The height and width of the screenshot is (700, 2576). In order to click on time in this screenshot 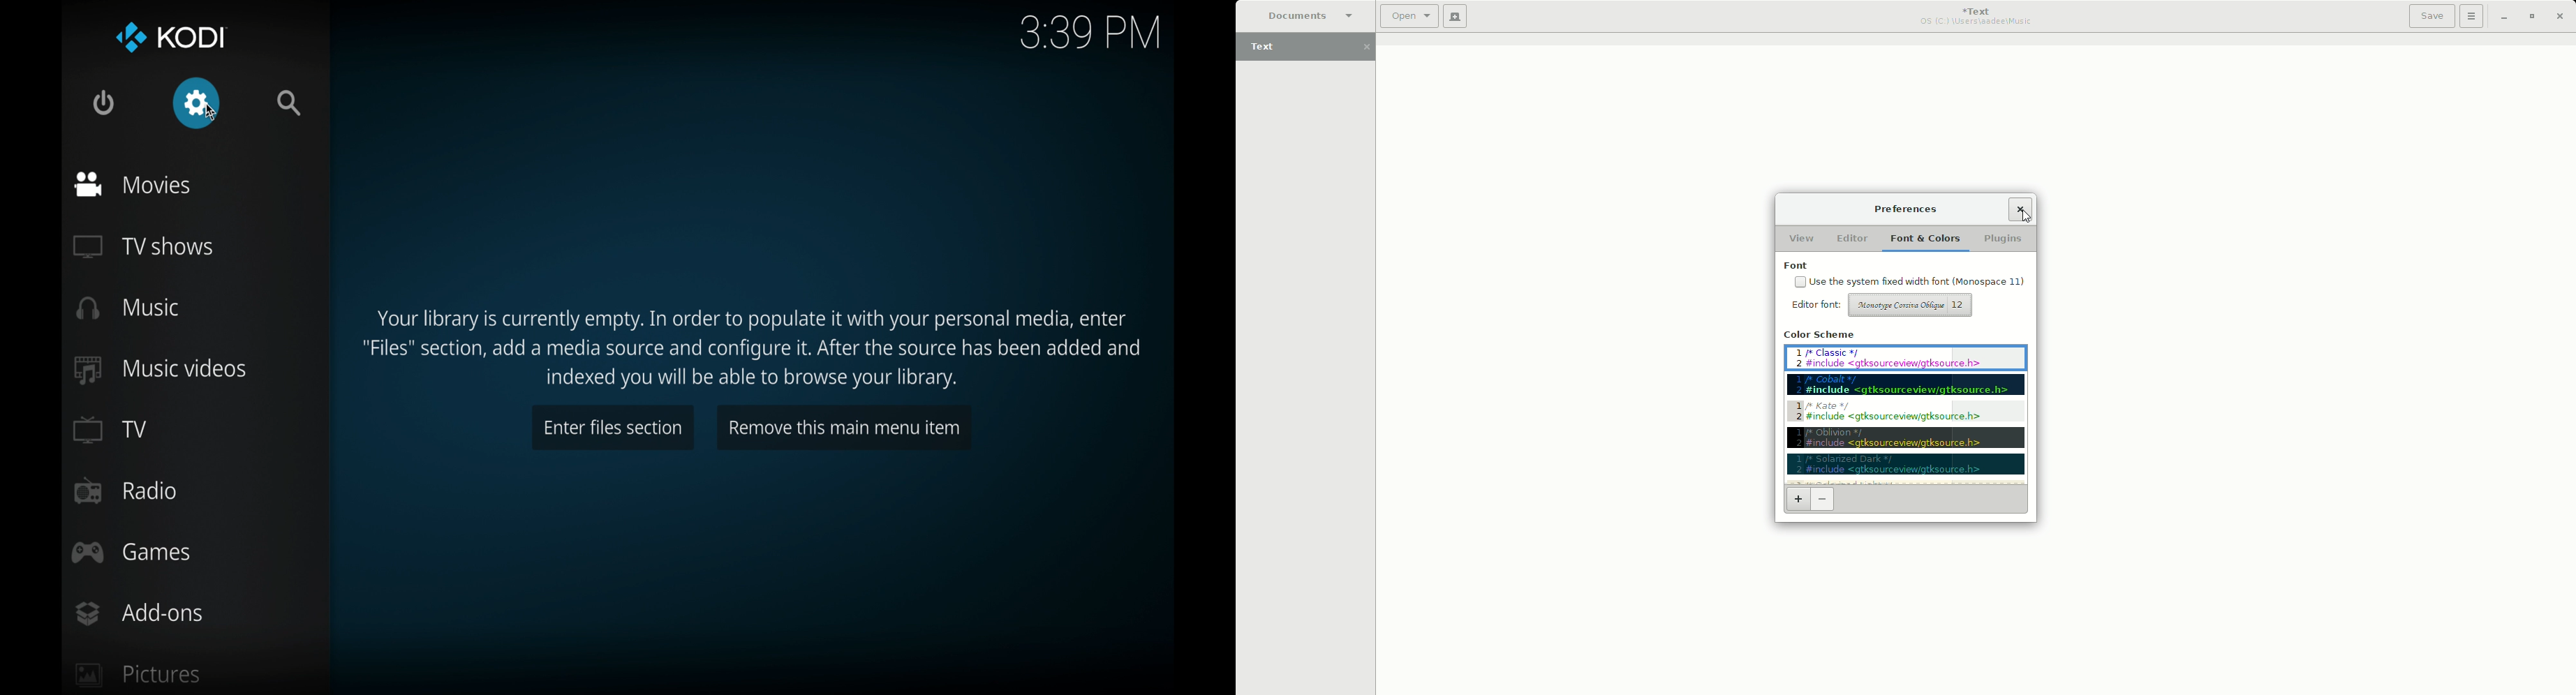, I will do `click(1089, 33)`.